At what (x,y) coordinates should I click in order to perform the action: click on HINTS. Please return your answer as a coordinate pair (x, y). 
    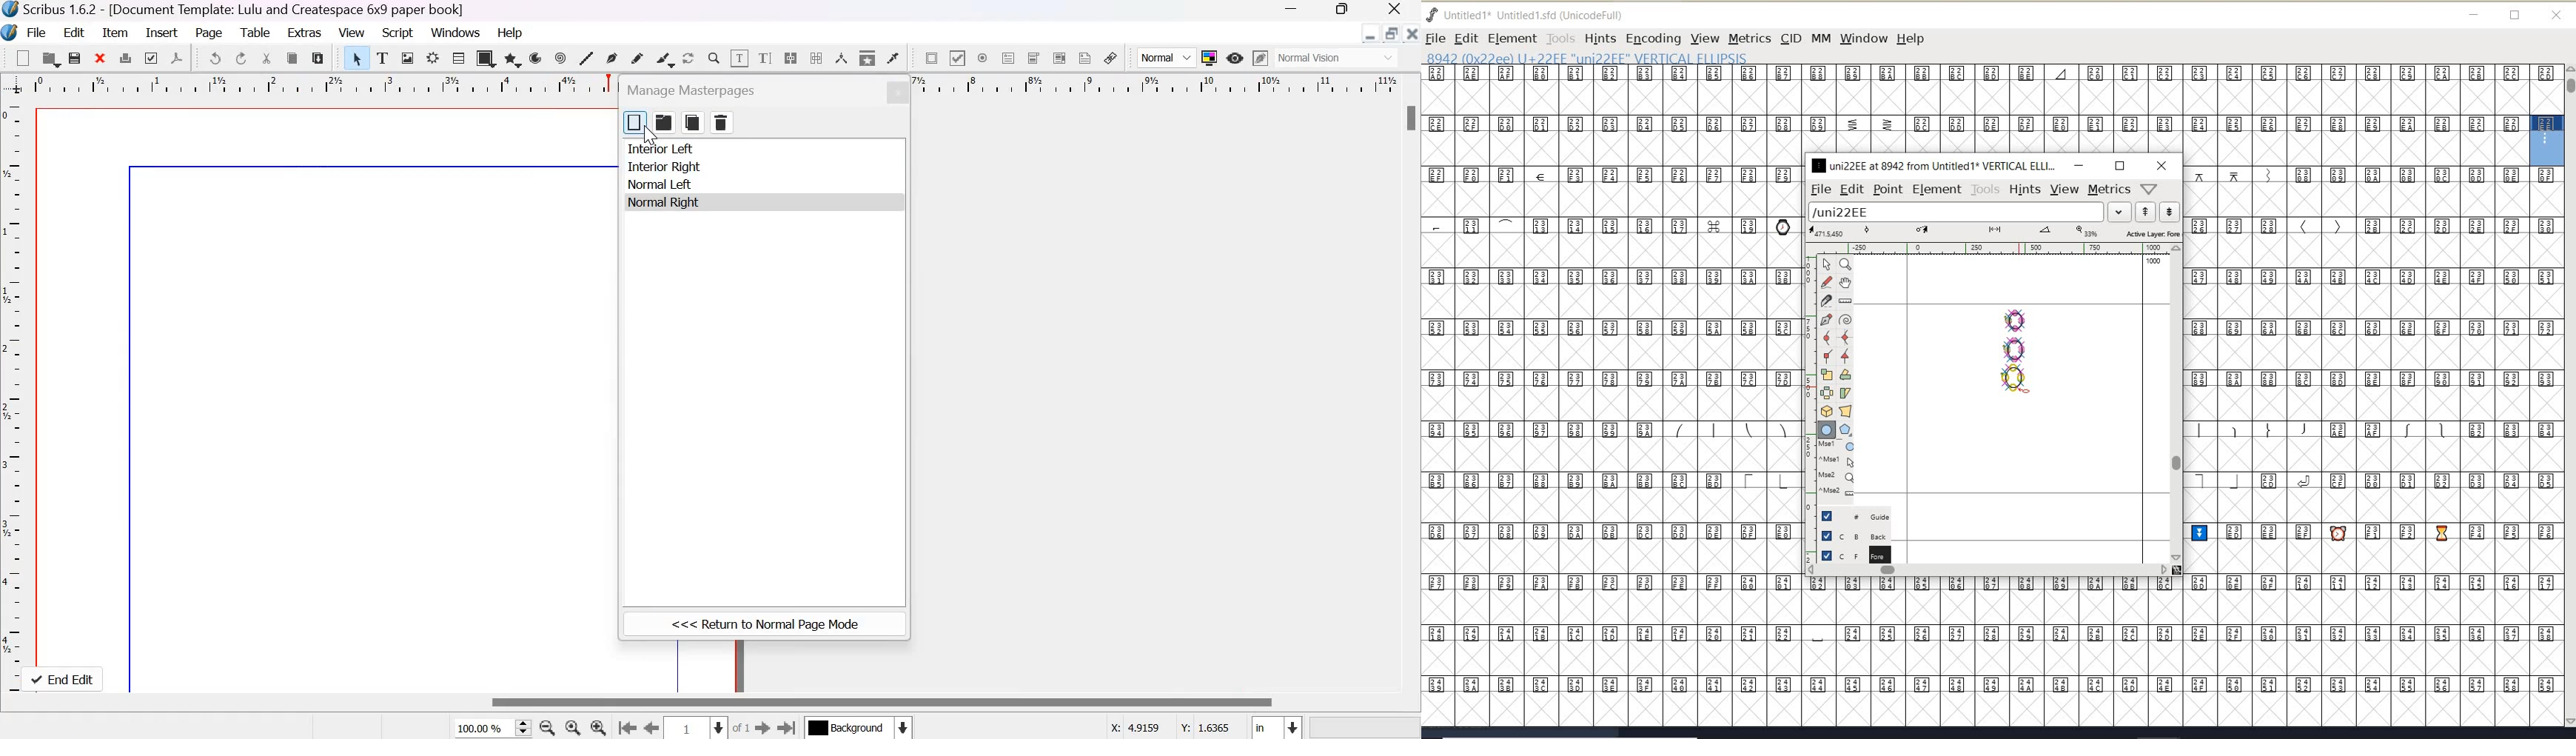
    Looking at the image, I should click on (1600, 39).